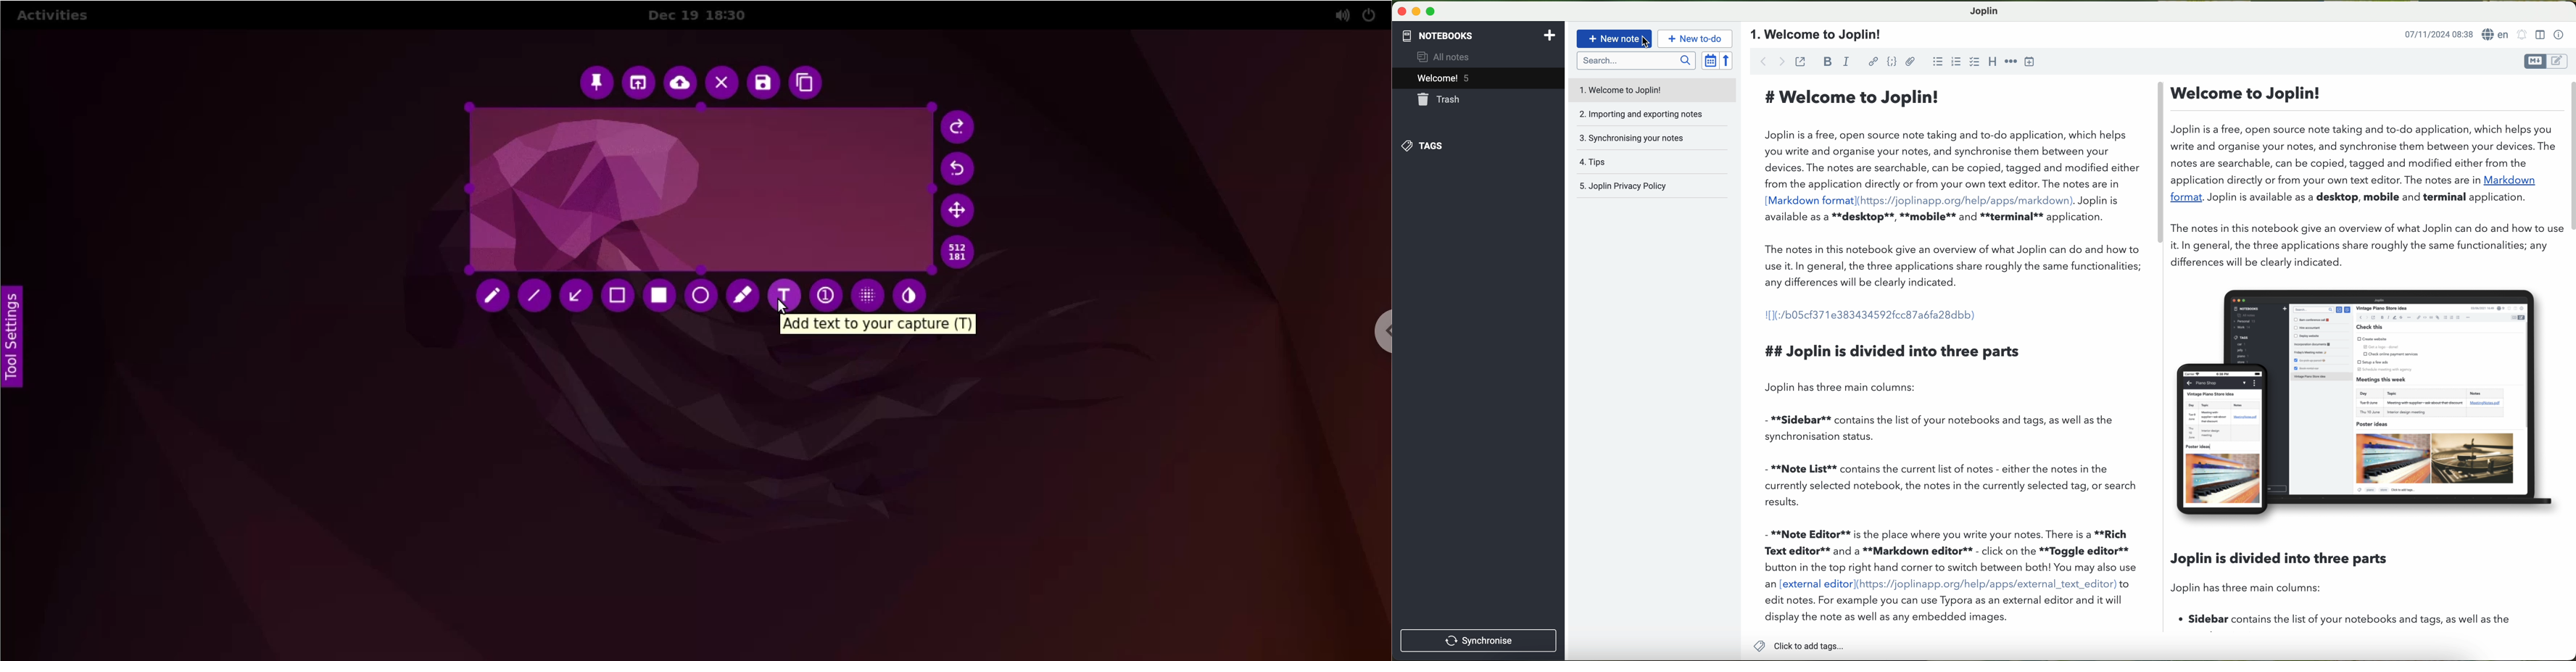 This screenshot has height=672, width=2576. What do you see at coordinates (1444, 78) in the screenshot?
I see `welcome 5` at bounding box center [1444, 78].